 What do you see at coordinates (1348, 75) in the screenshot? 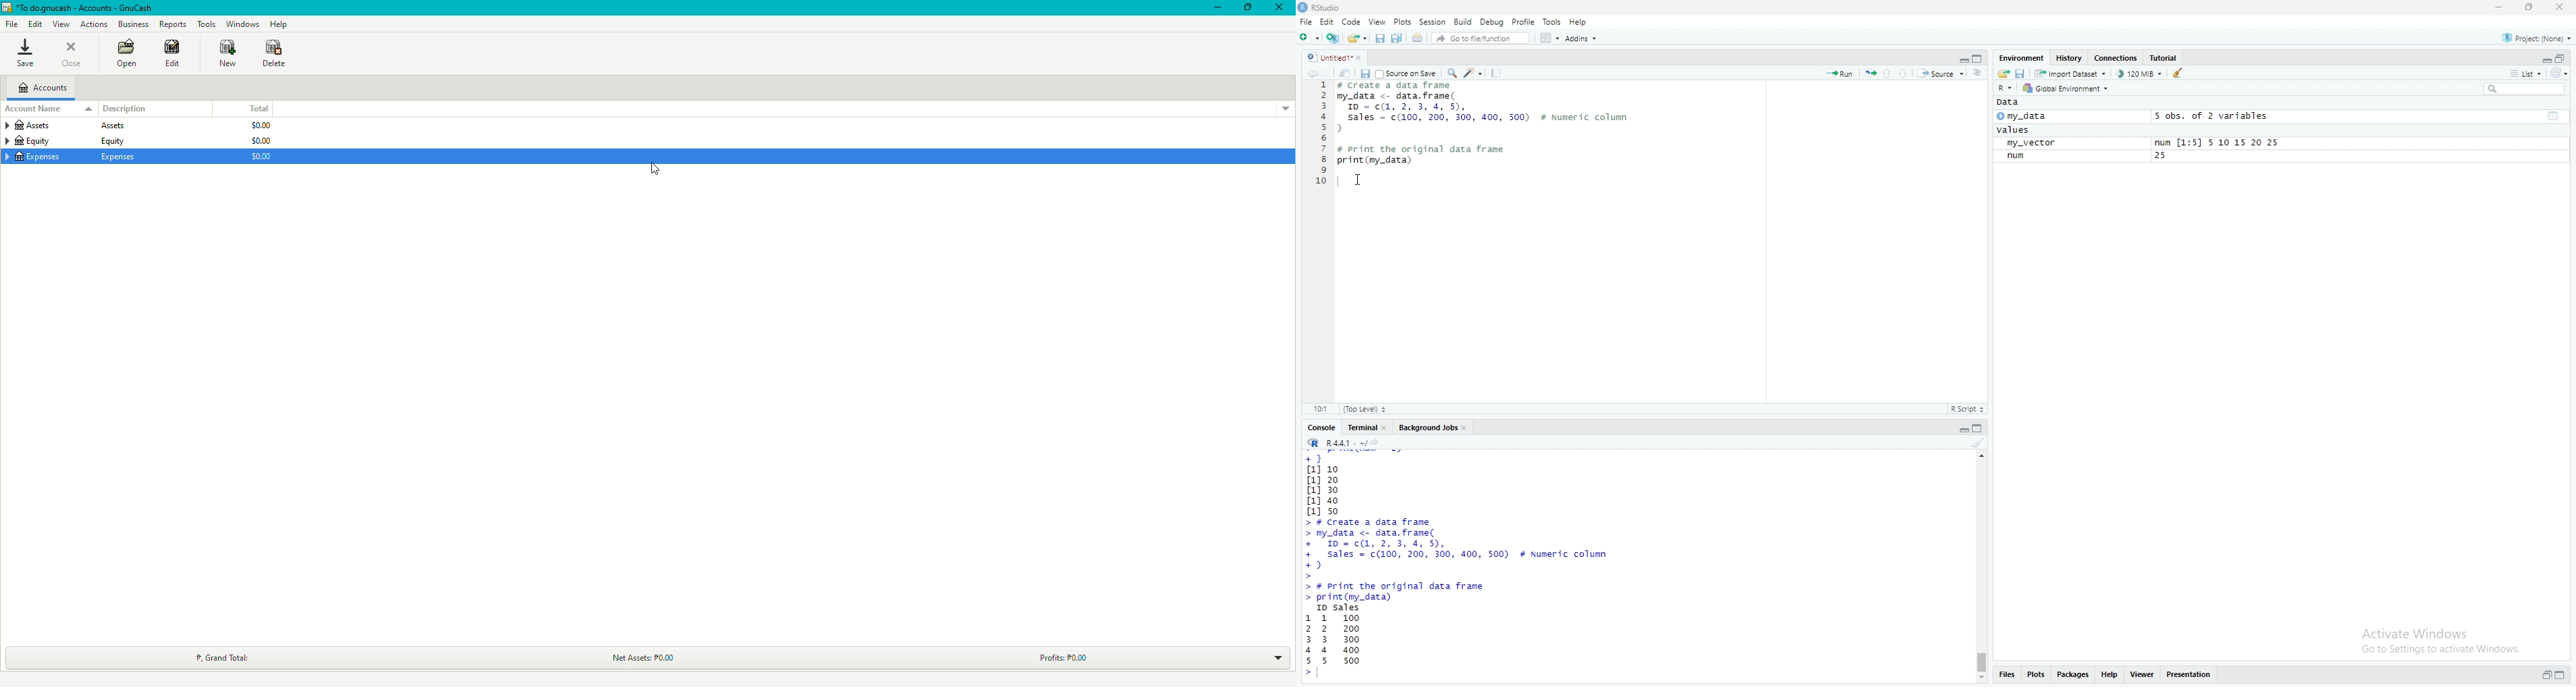
I see `show in new window` at bounding box center [1348, 75].